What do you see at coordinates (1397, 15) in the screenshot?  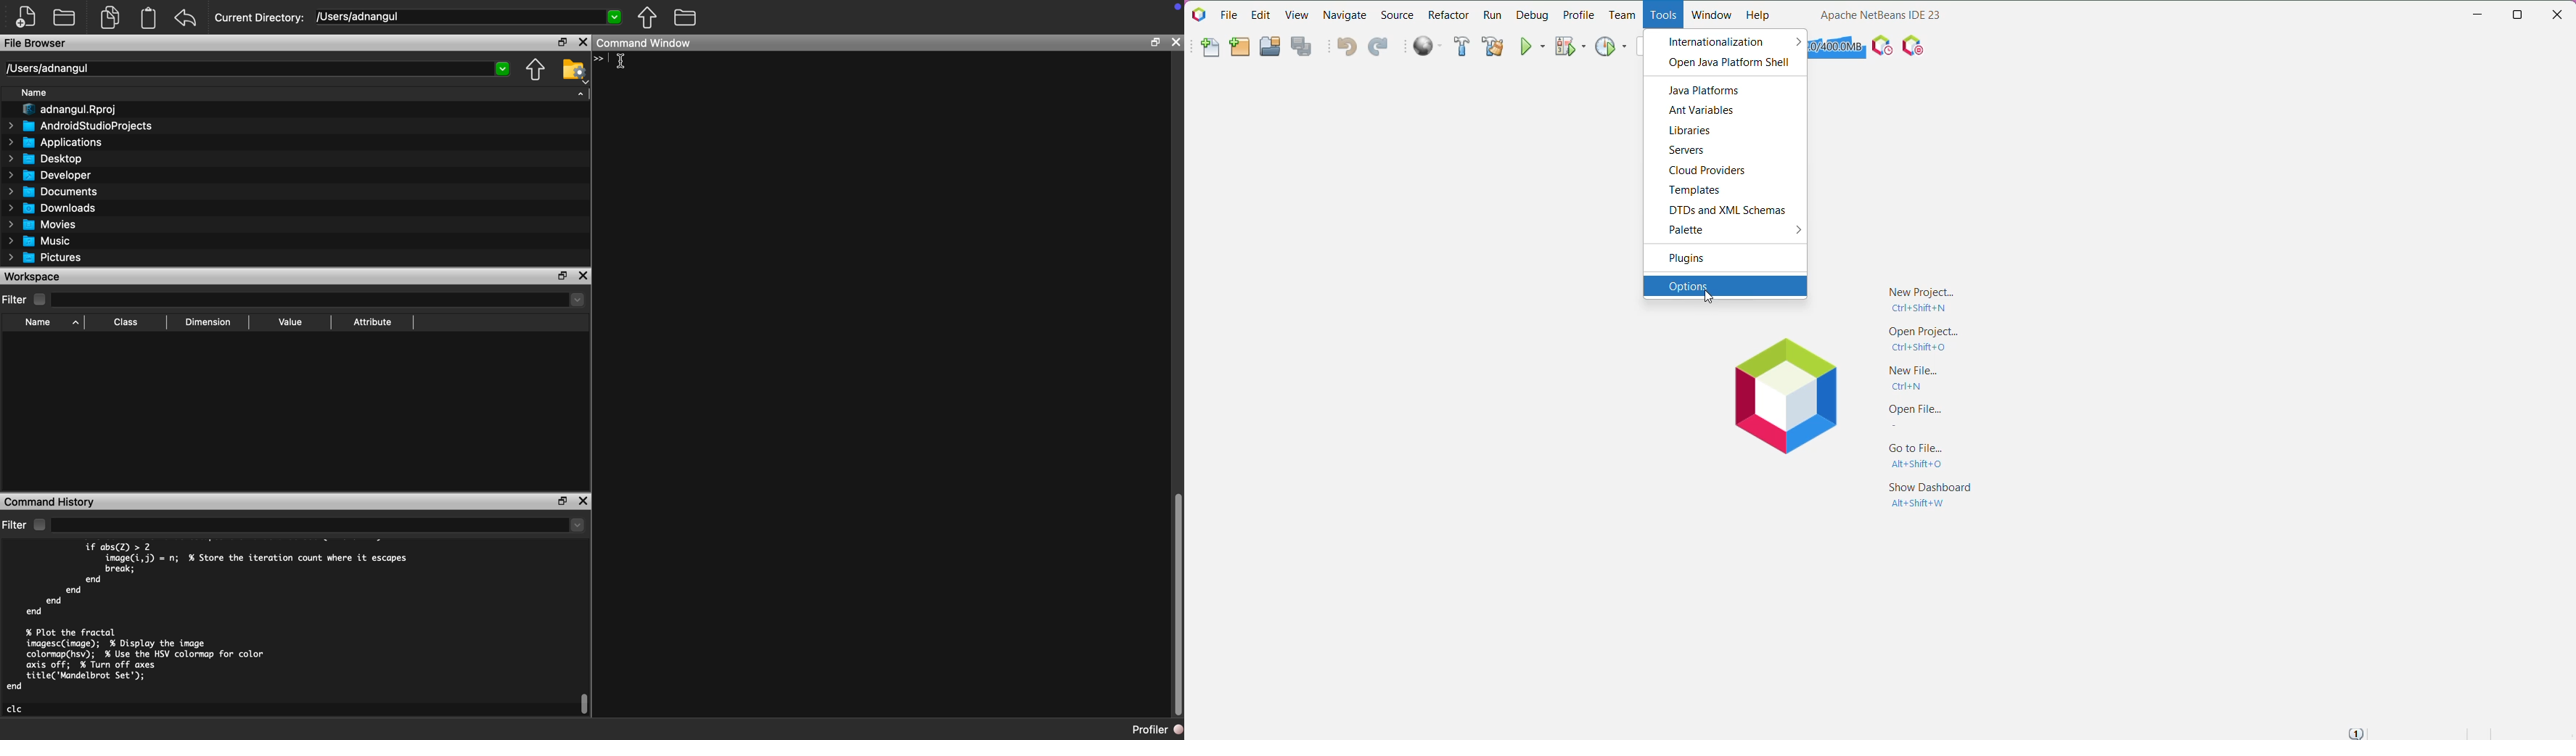 I see `Source` at bounding box center [1397, 15].